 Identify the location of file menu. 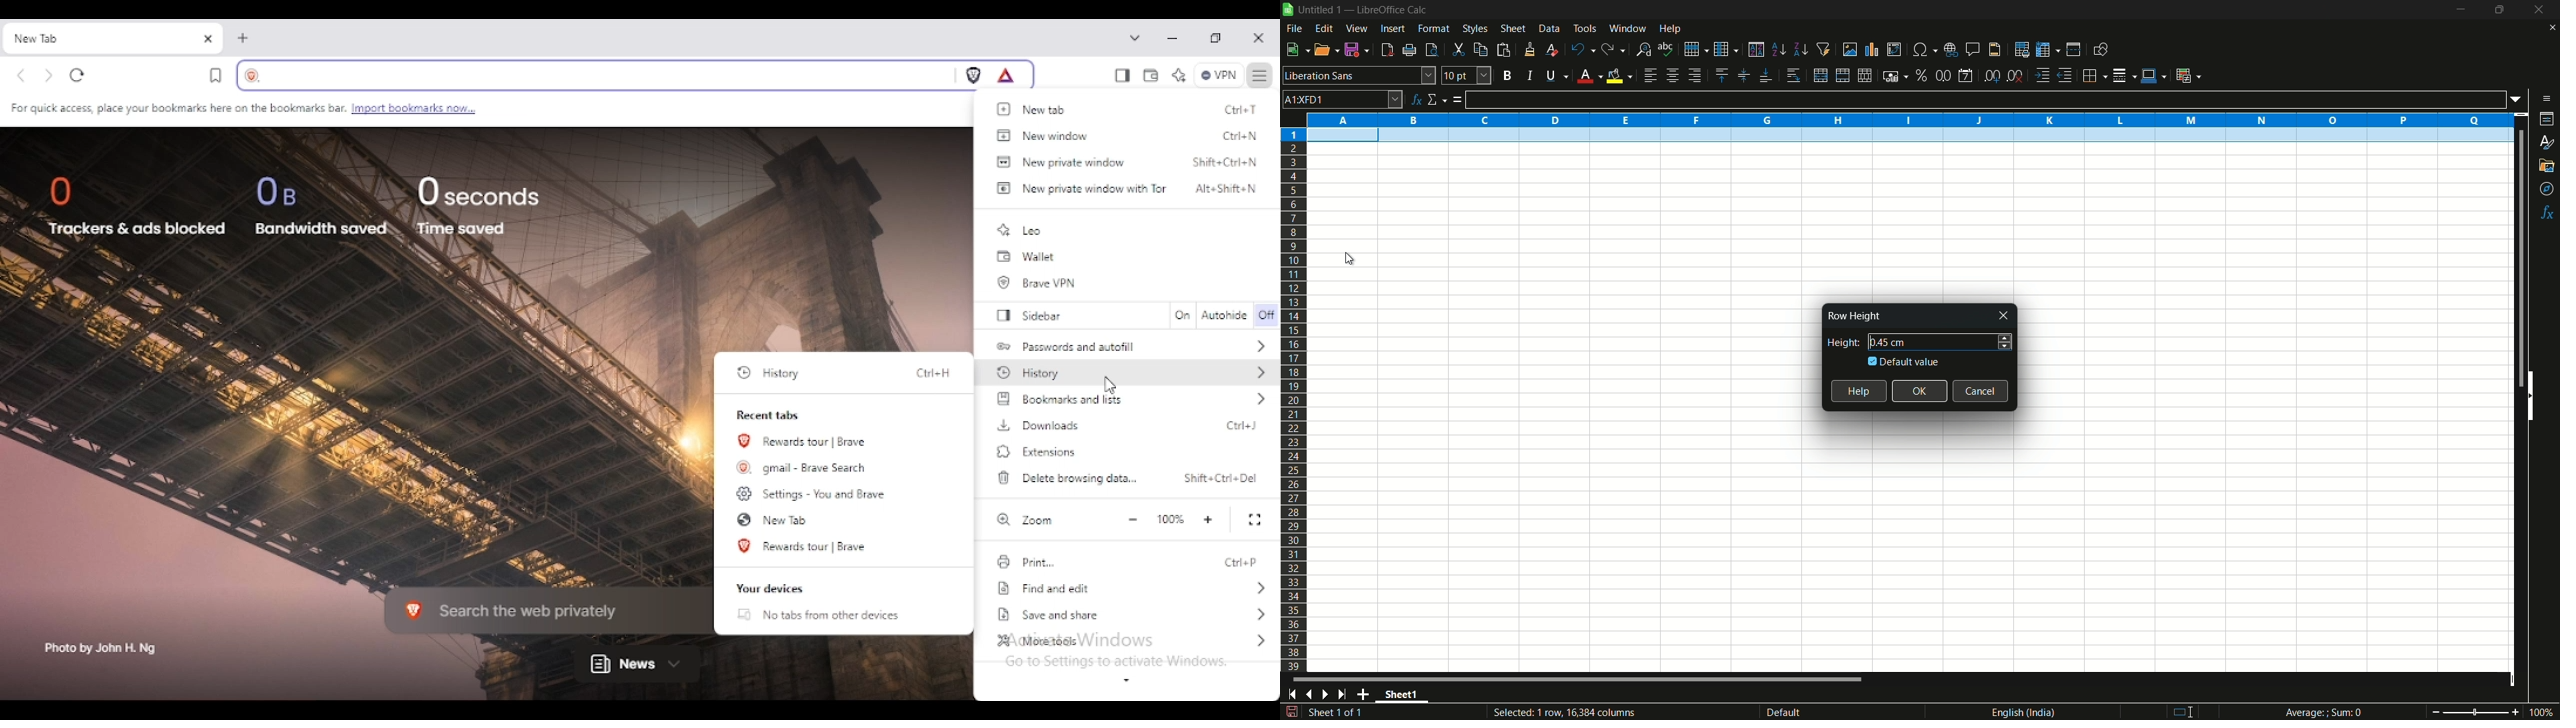
(1294, 29).